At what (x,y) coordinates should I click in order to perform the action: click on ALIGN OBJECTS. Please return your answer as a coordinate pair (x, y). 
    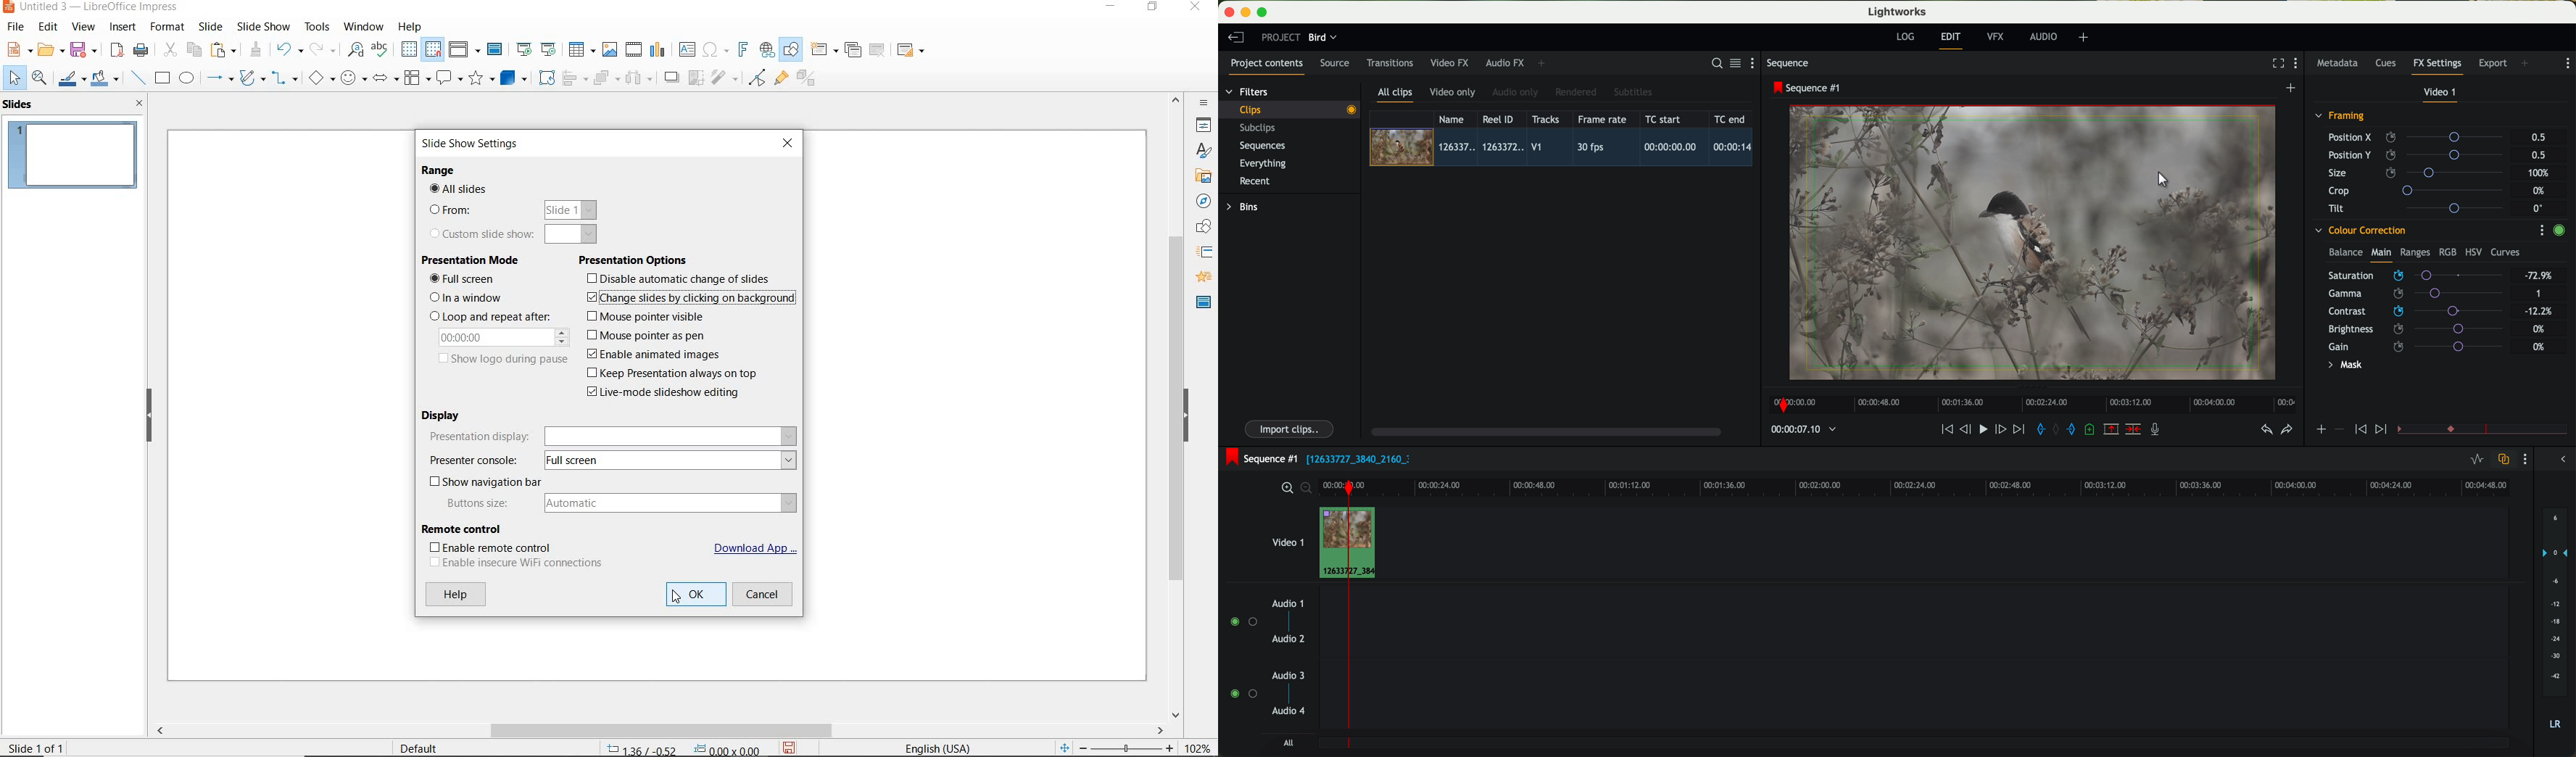
    Looking at the image, I should click on (571, 78).